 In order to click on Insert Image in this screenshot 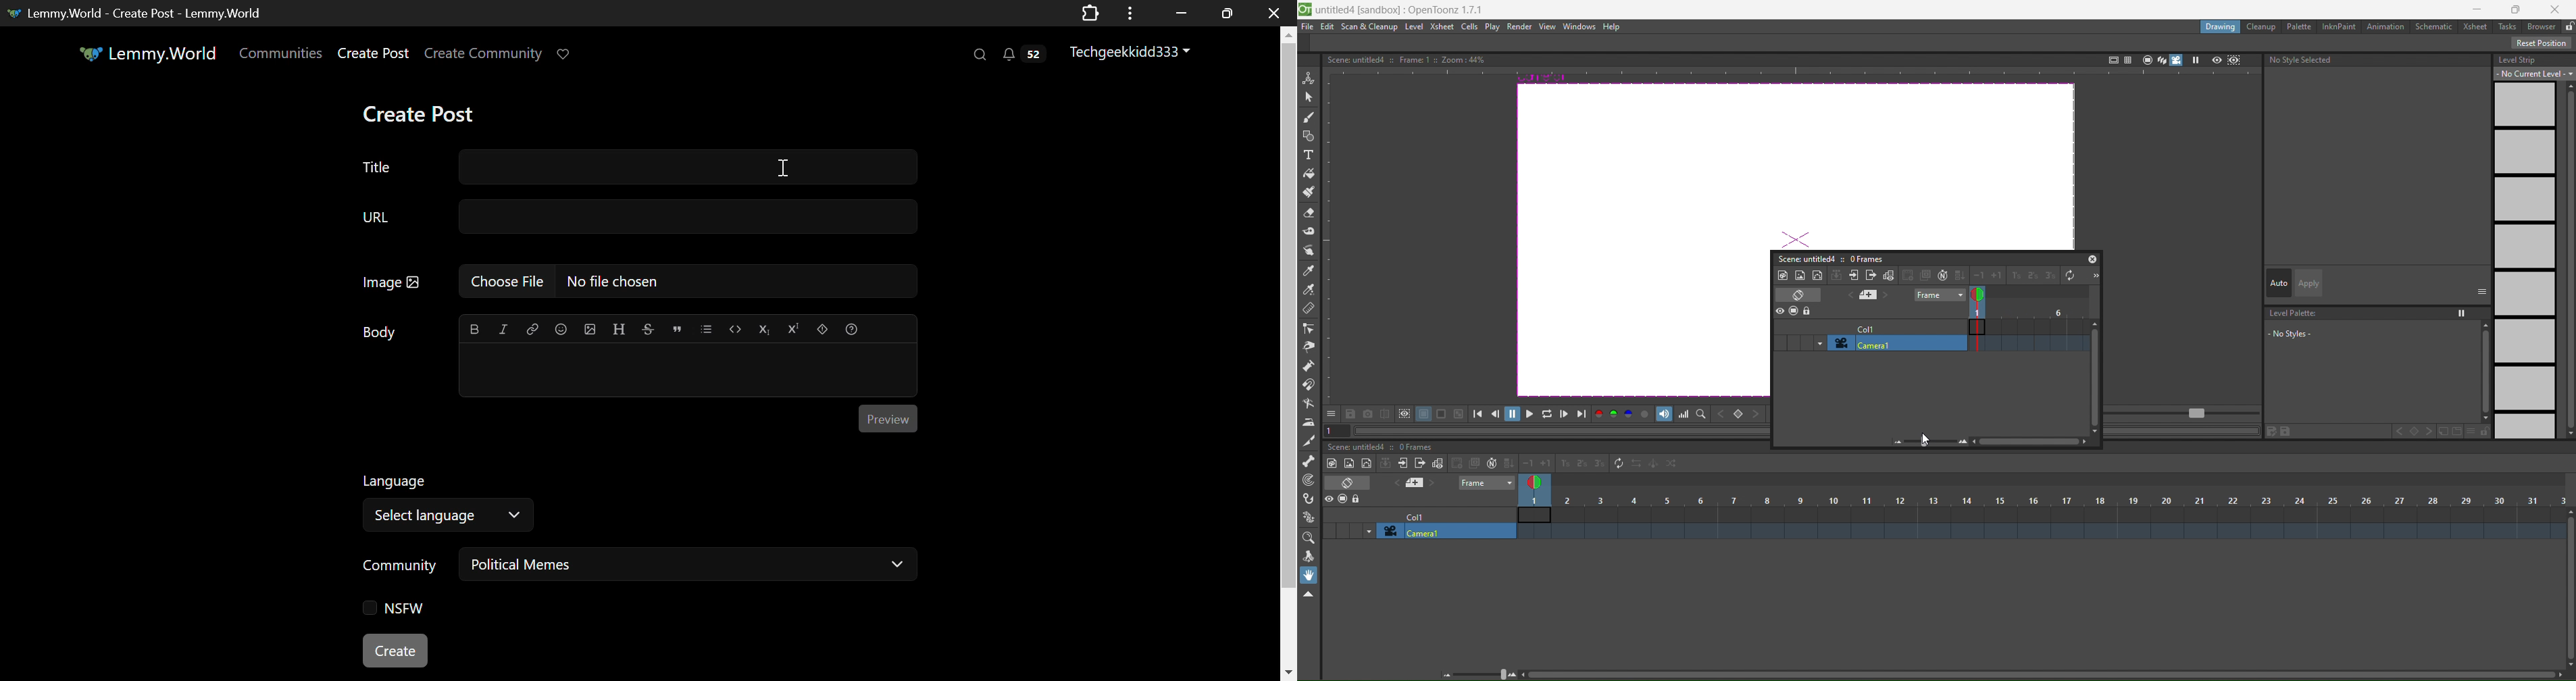, I will do `click(591, 329)`.